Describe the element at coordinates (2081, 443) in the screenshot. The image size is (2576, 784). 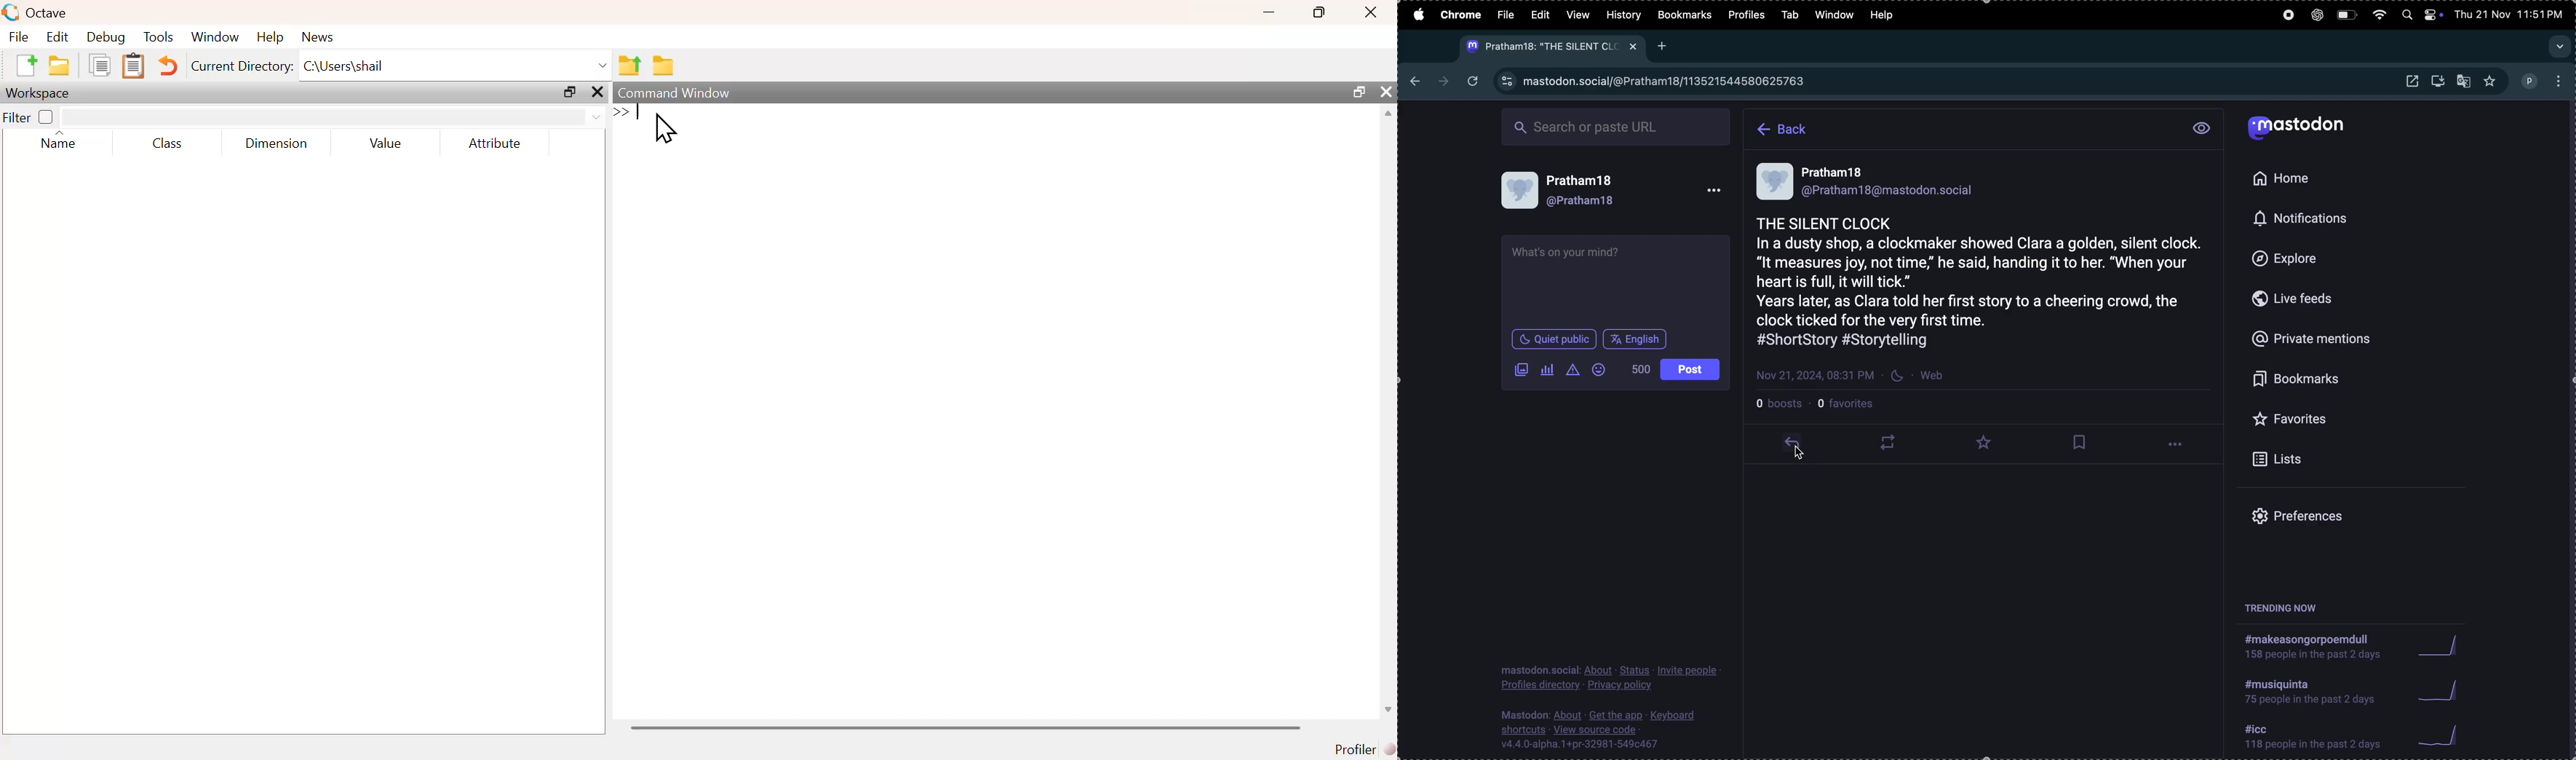
I see `bookmark` at that location.